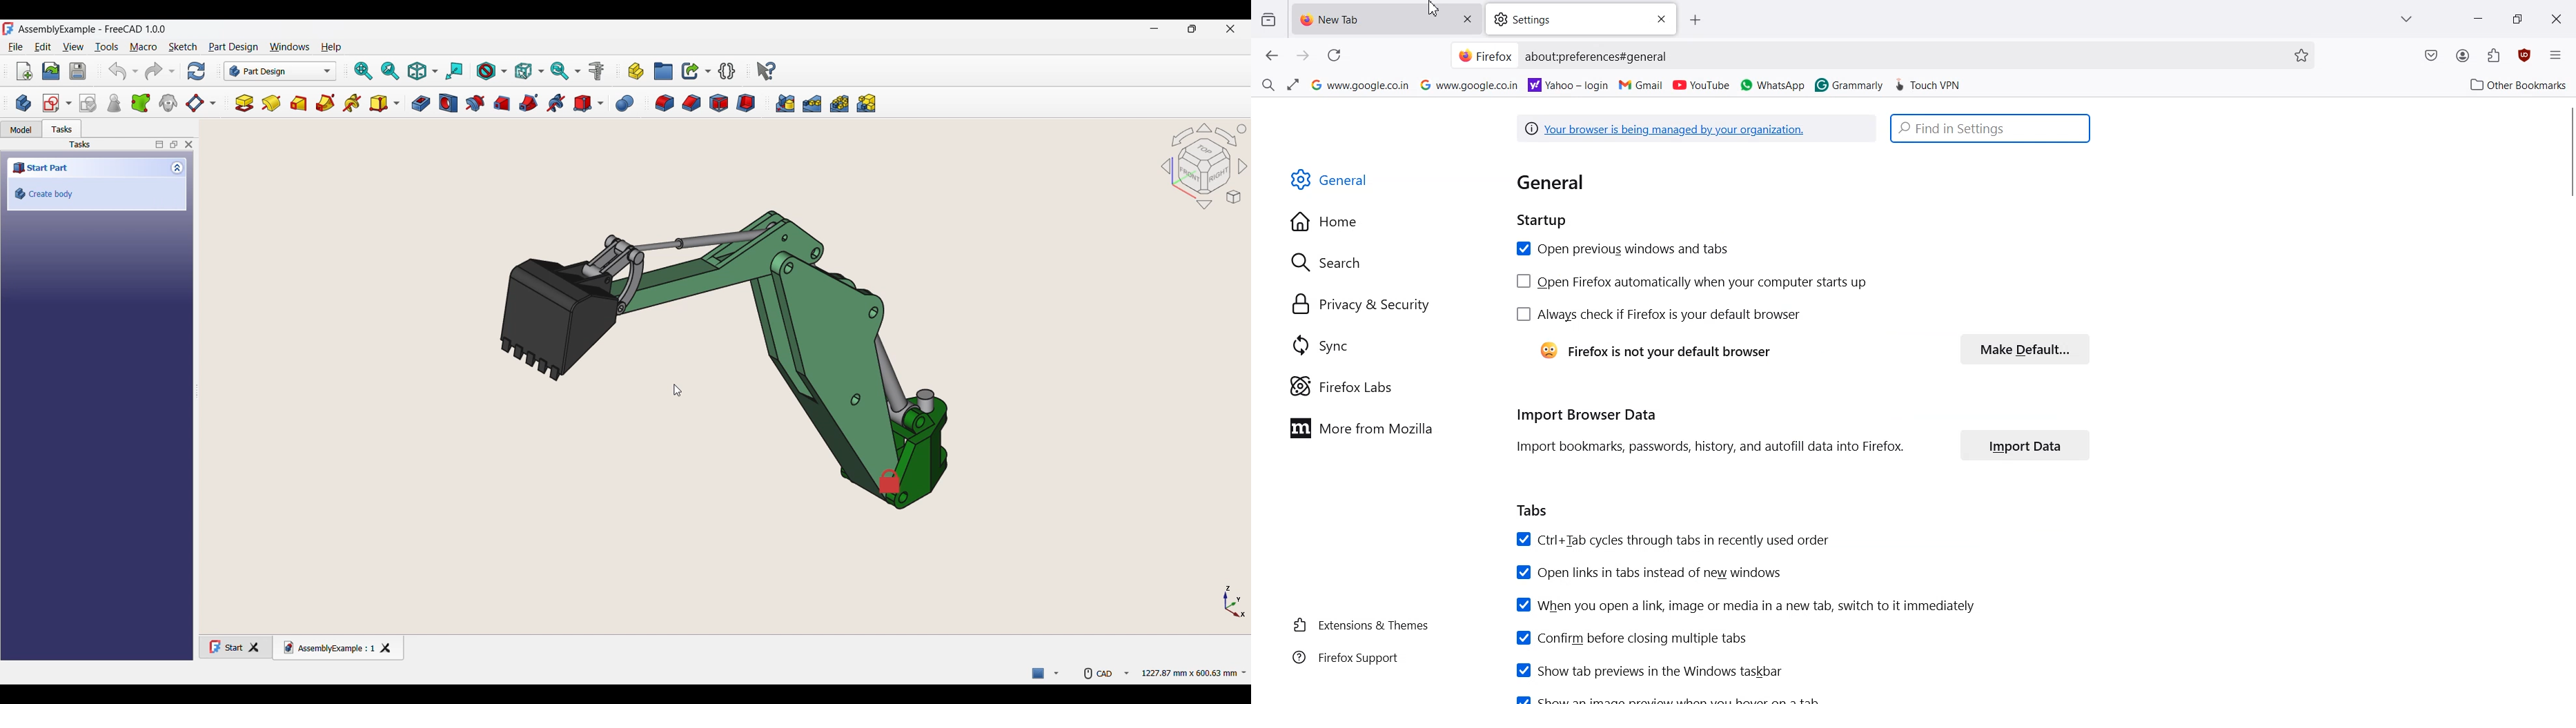 Image resolution: width=2576 pixels, height=728 pixels. Describe the element at coordinates (2568, 150) in the screenshot. I see `Vertical scroll Bar` at that location.